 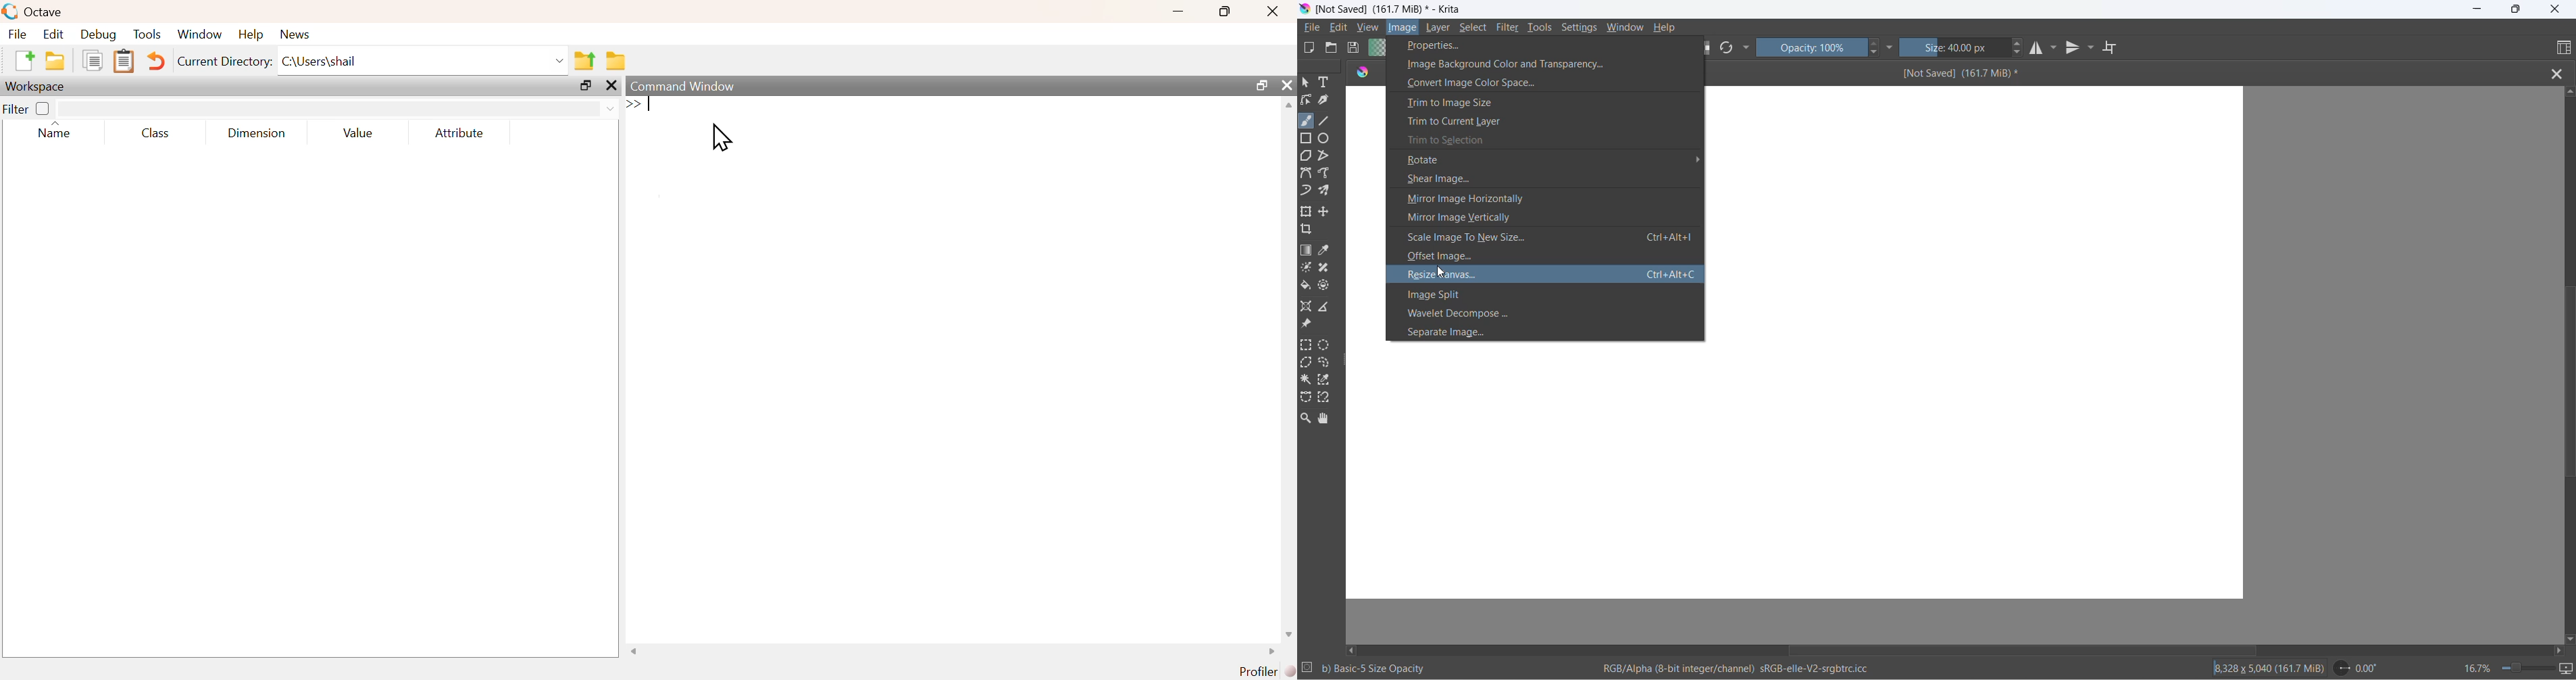 What do you see at coordinates (691, 85) in the screenshot?
I see `Command Window` at bounding box center [691, 85].